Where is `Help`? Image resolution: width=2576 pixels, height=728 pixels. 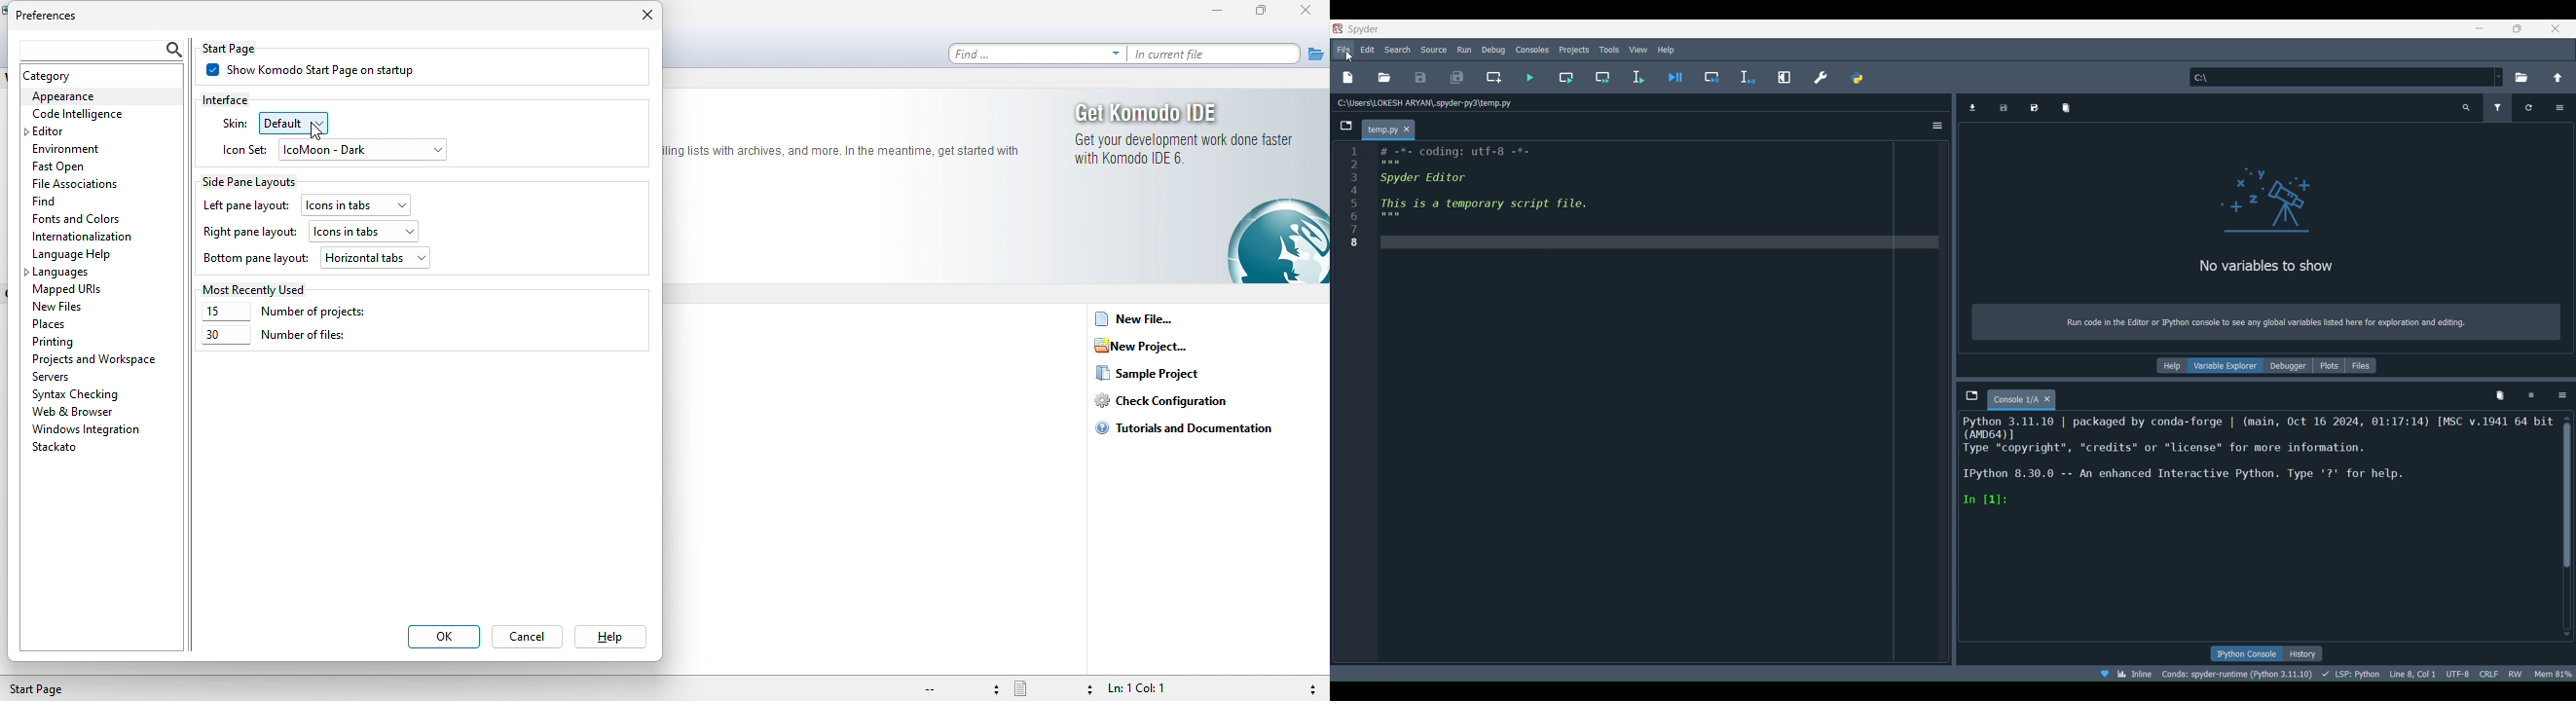
Help is located at coordinates (1670, 48).